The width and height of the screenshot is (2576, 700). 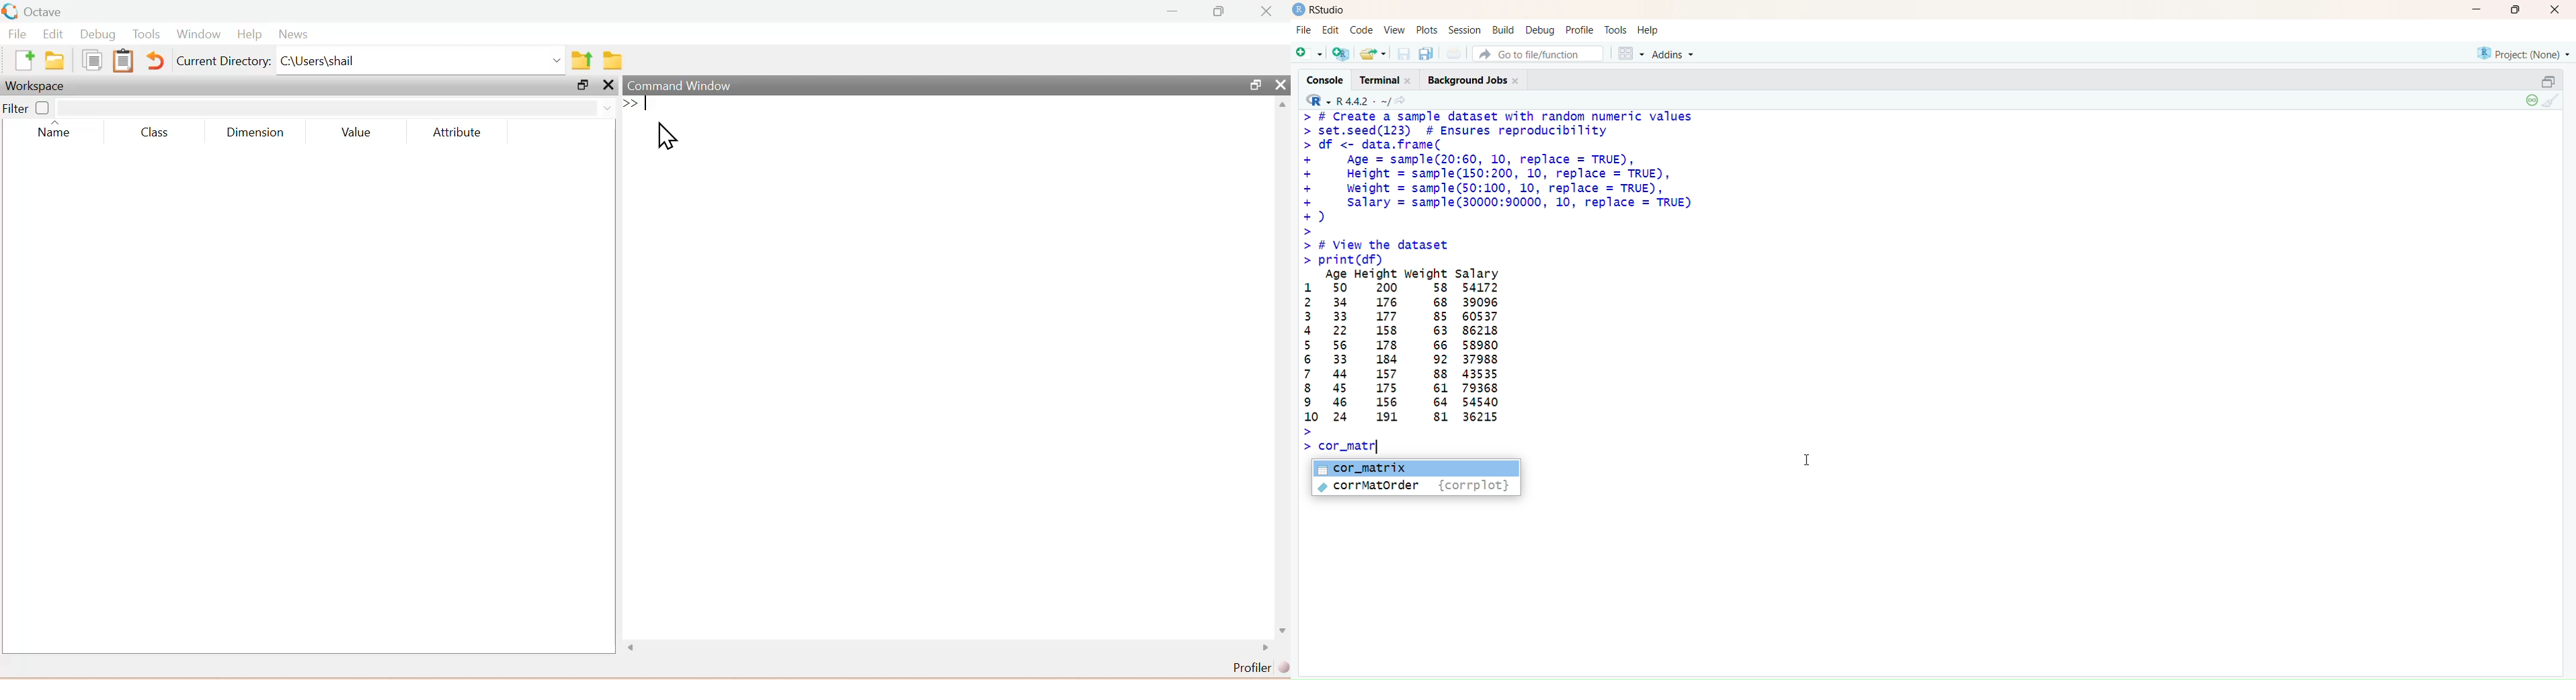 I want to click on R442/ ~/, so click(x=1364, y=100).